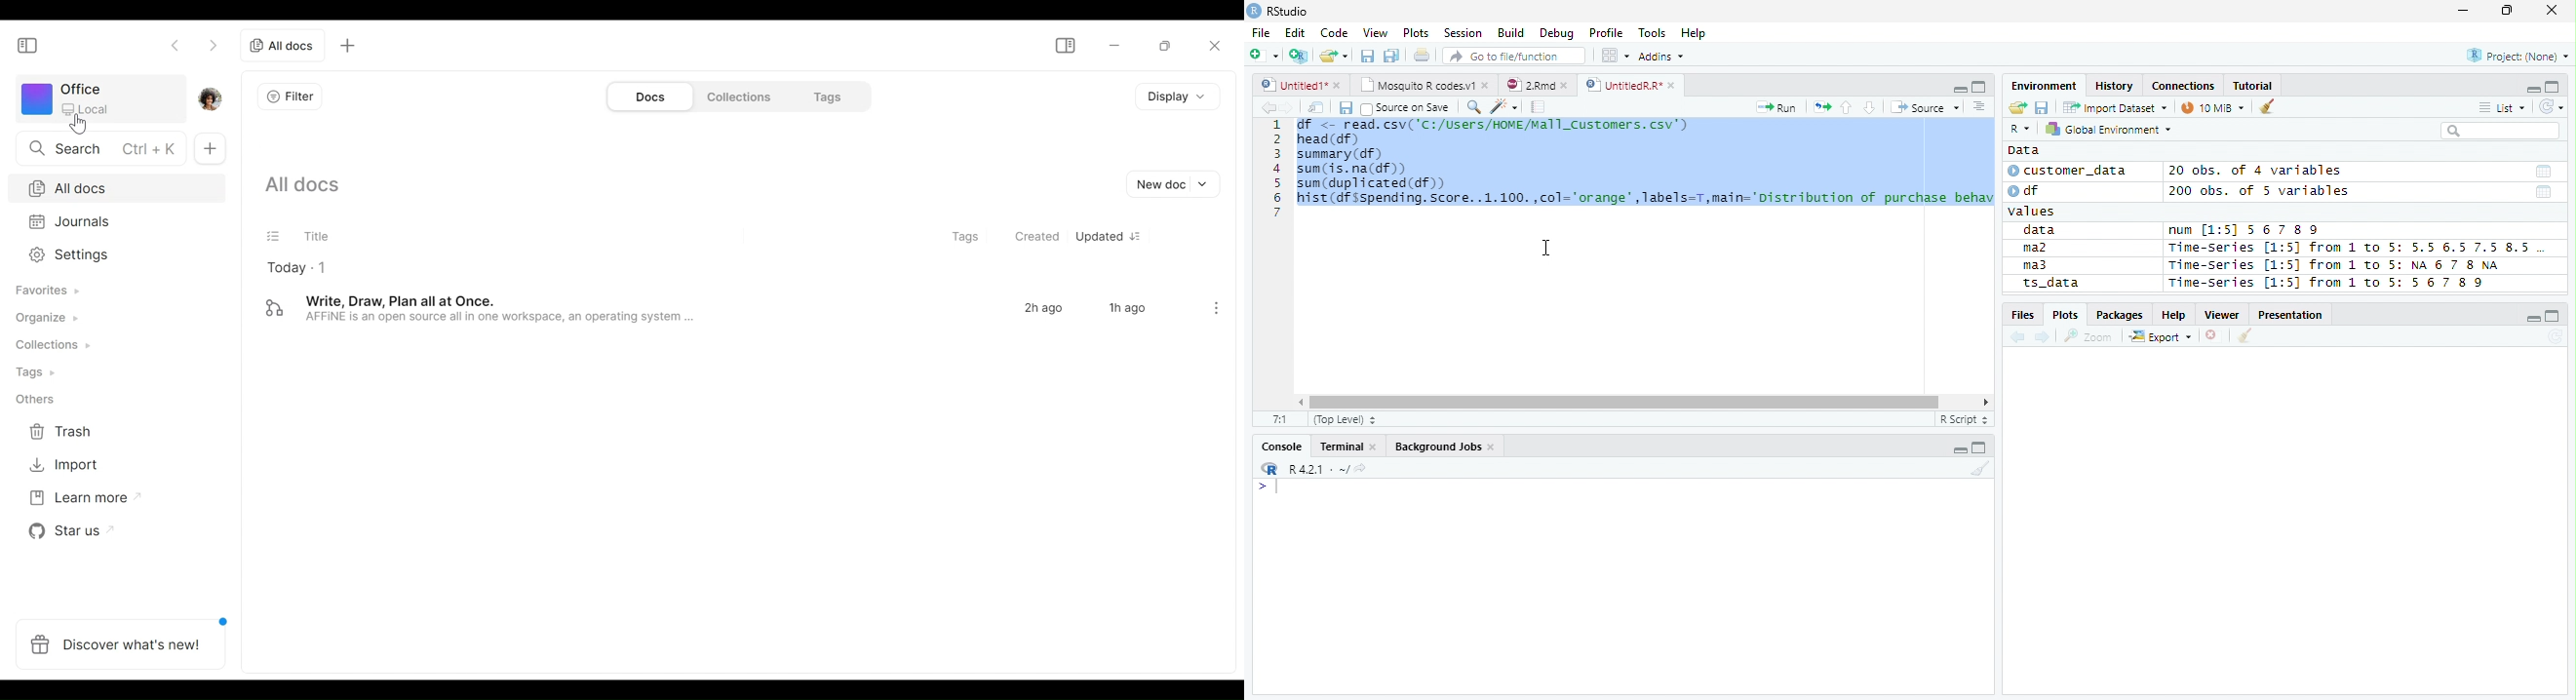 This screenshot has height=700, width=2576. Describe the element at coordinates (1276, 487) in the screenshot. I see `Typing indicator` at that location.